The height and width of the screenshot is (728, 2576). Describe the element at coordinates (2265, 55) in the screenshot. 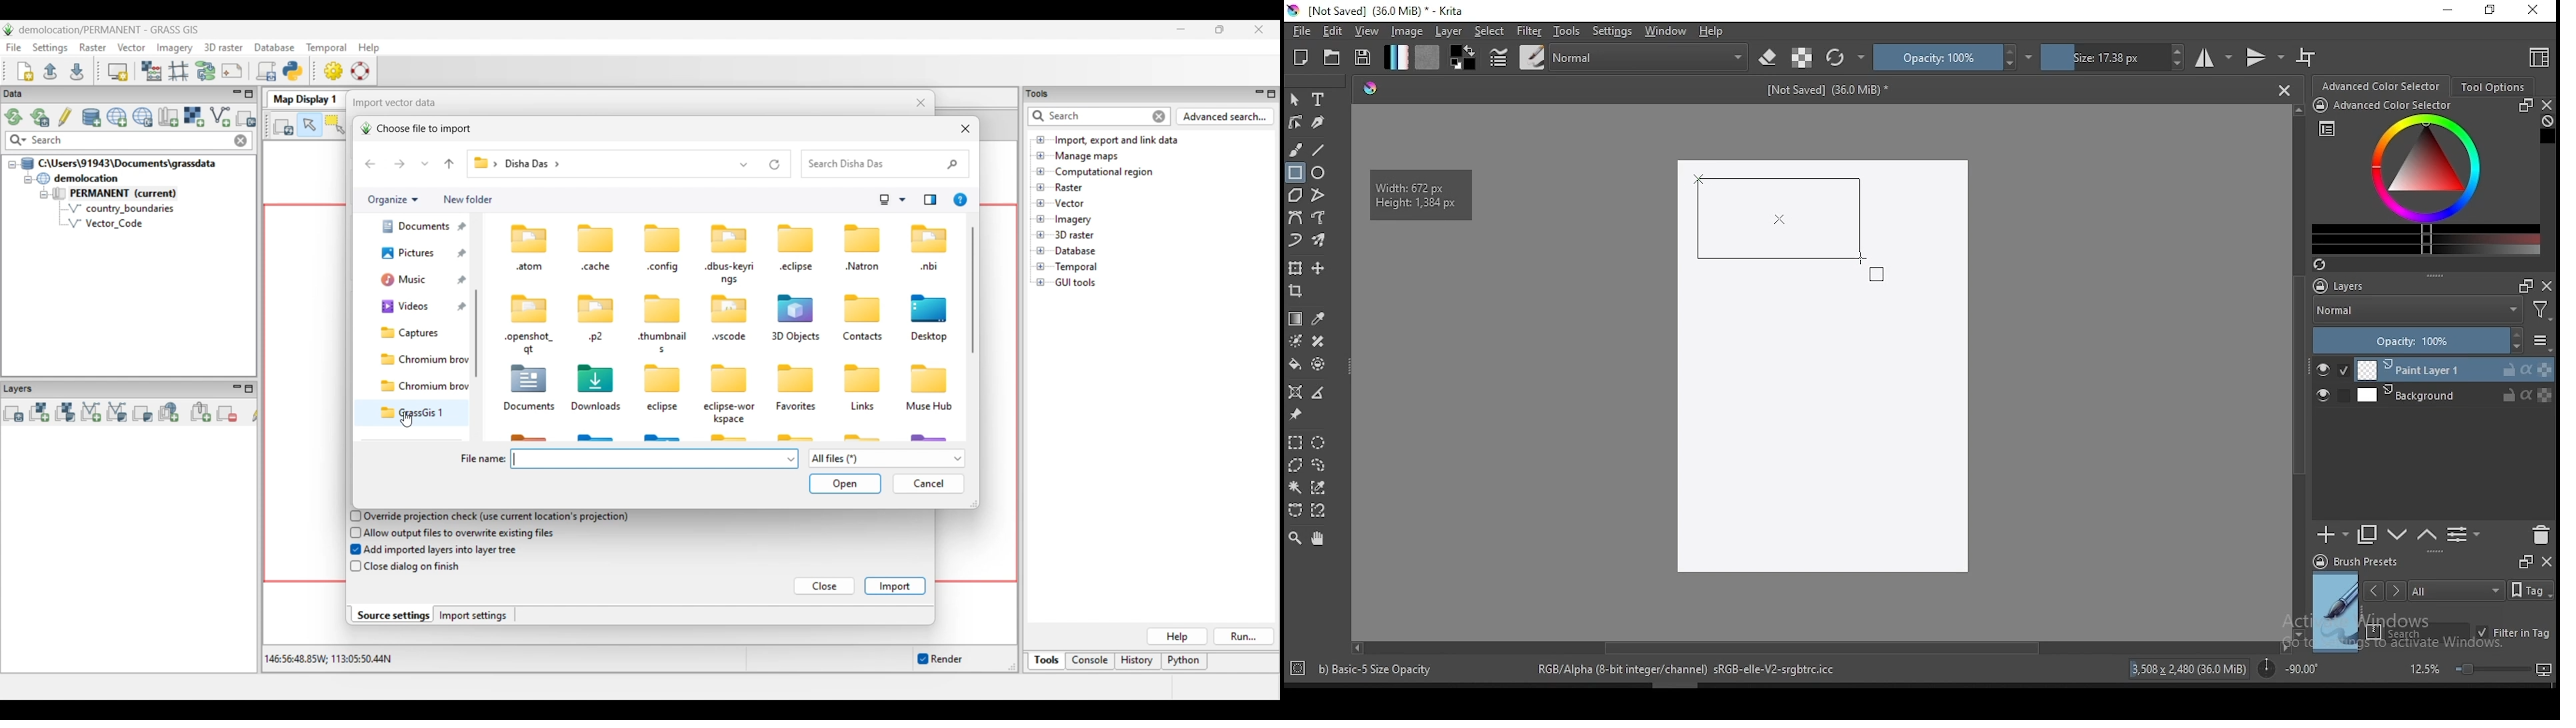

I see `` at that location.